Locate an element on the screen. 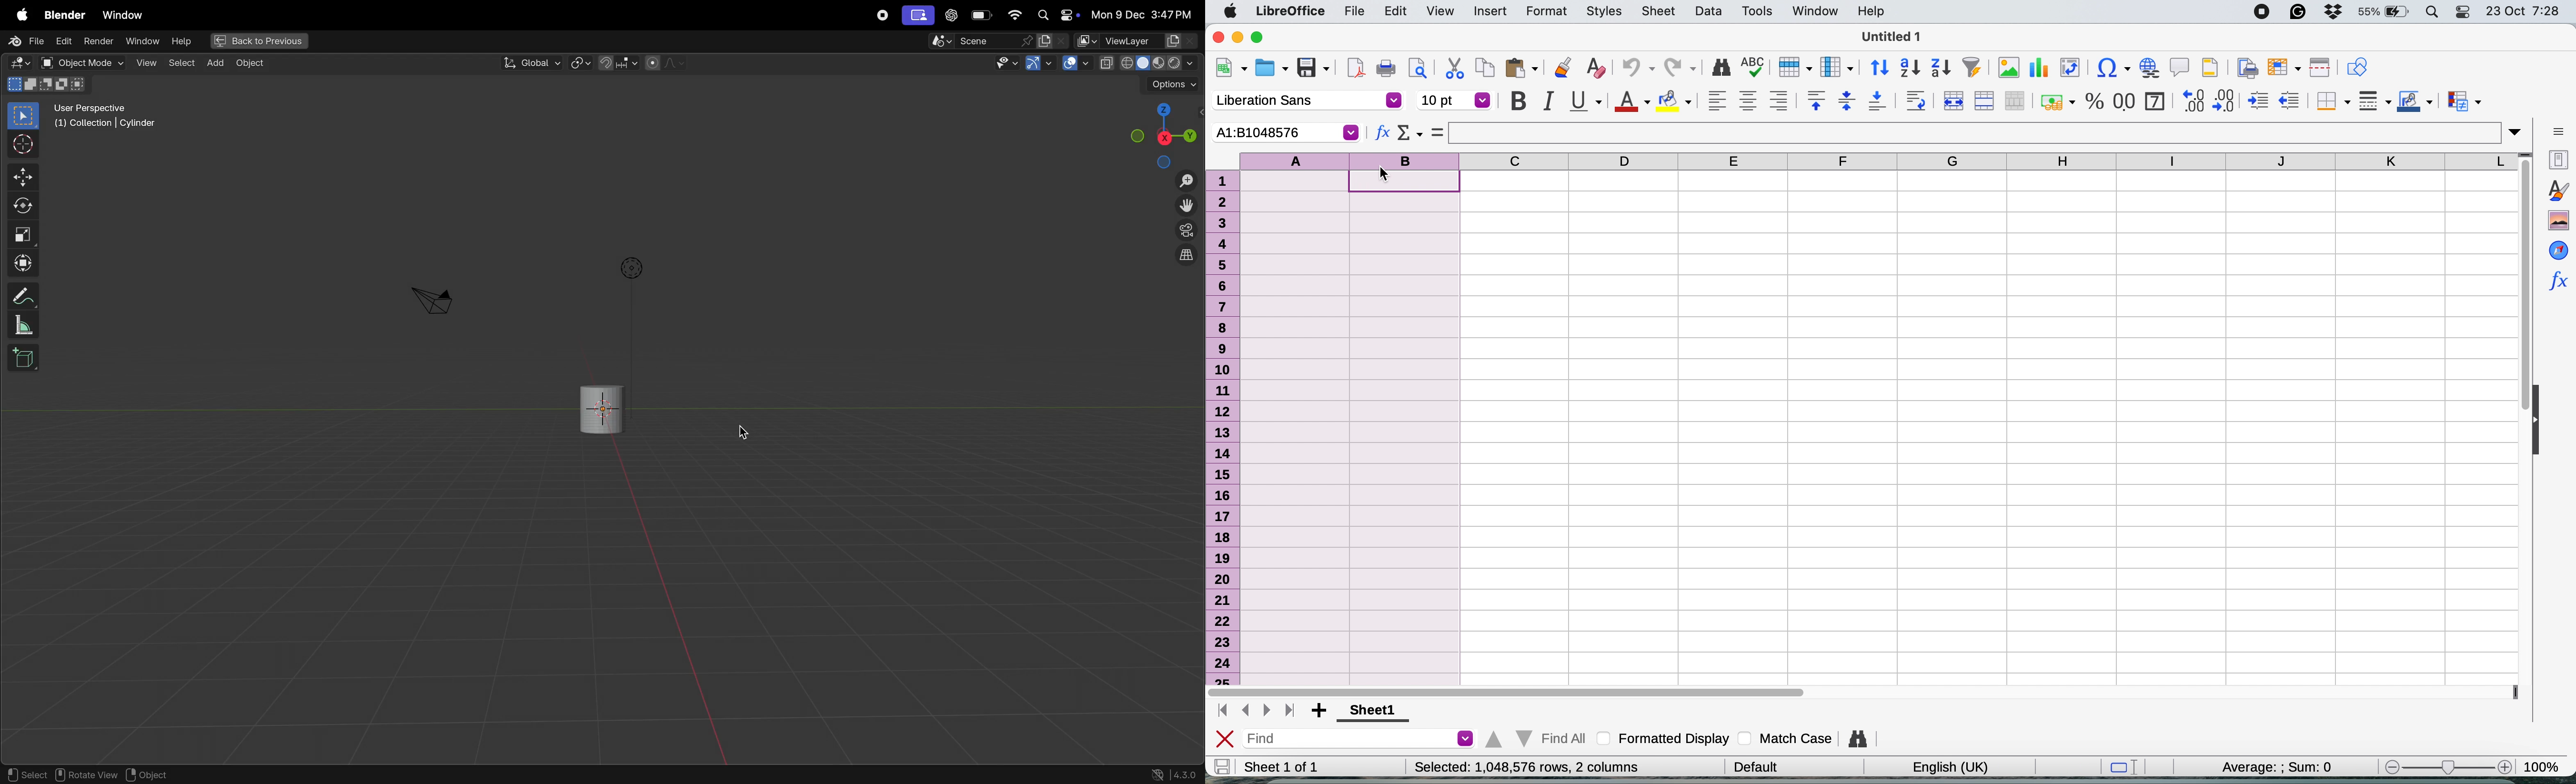 The image size is (2576, 784). sidebar settings is located at coordinates (2558, 130).